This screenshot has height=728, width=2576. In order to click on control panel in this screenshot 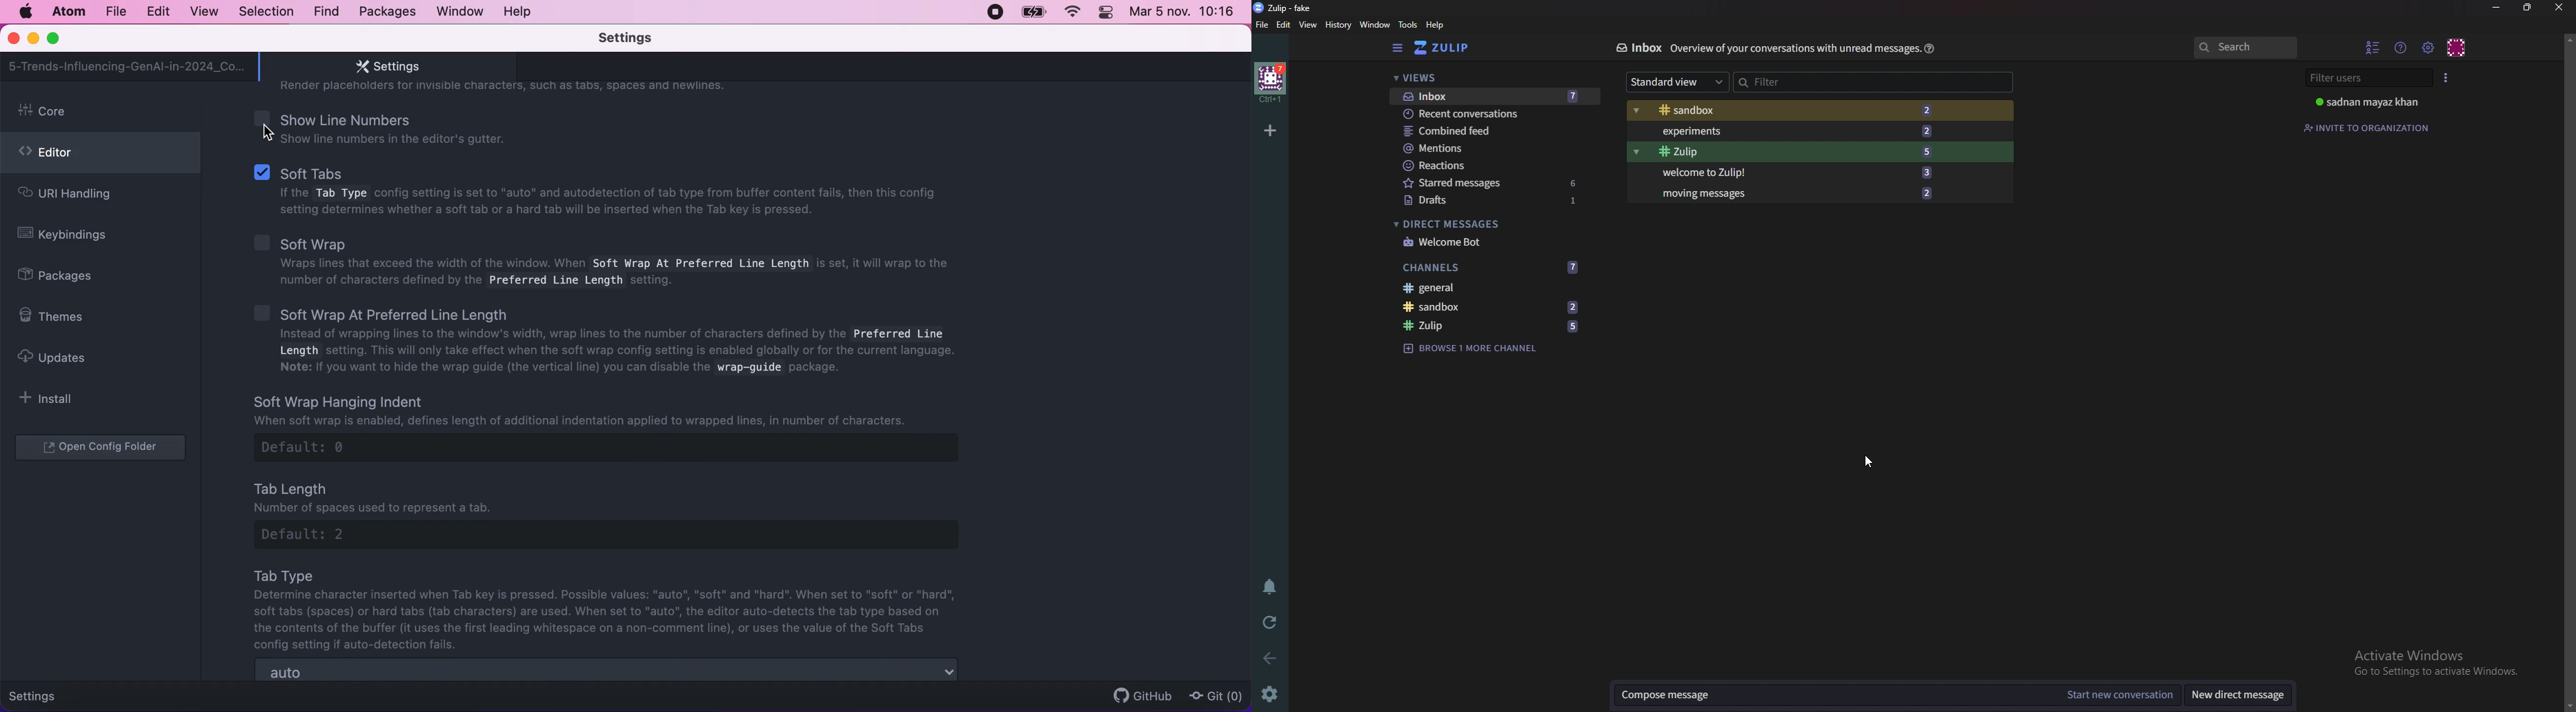, I will do `click(1107, 14)`.